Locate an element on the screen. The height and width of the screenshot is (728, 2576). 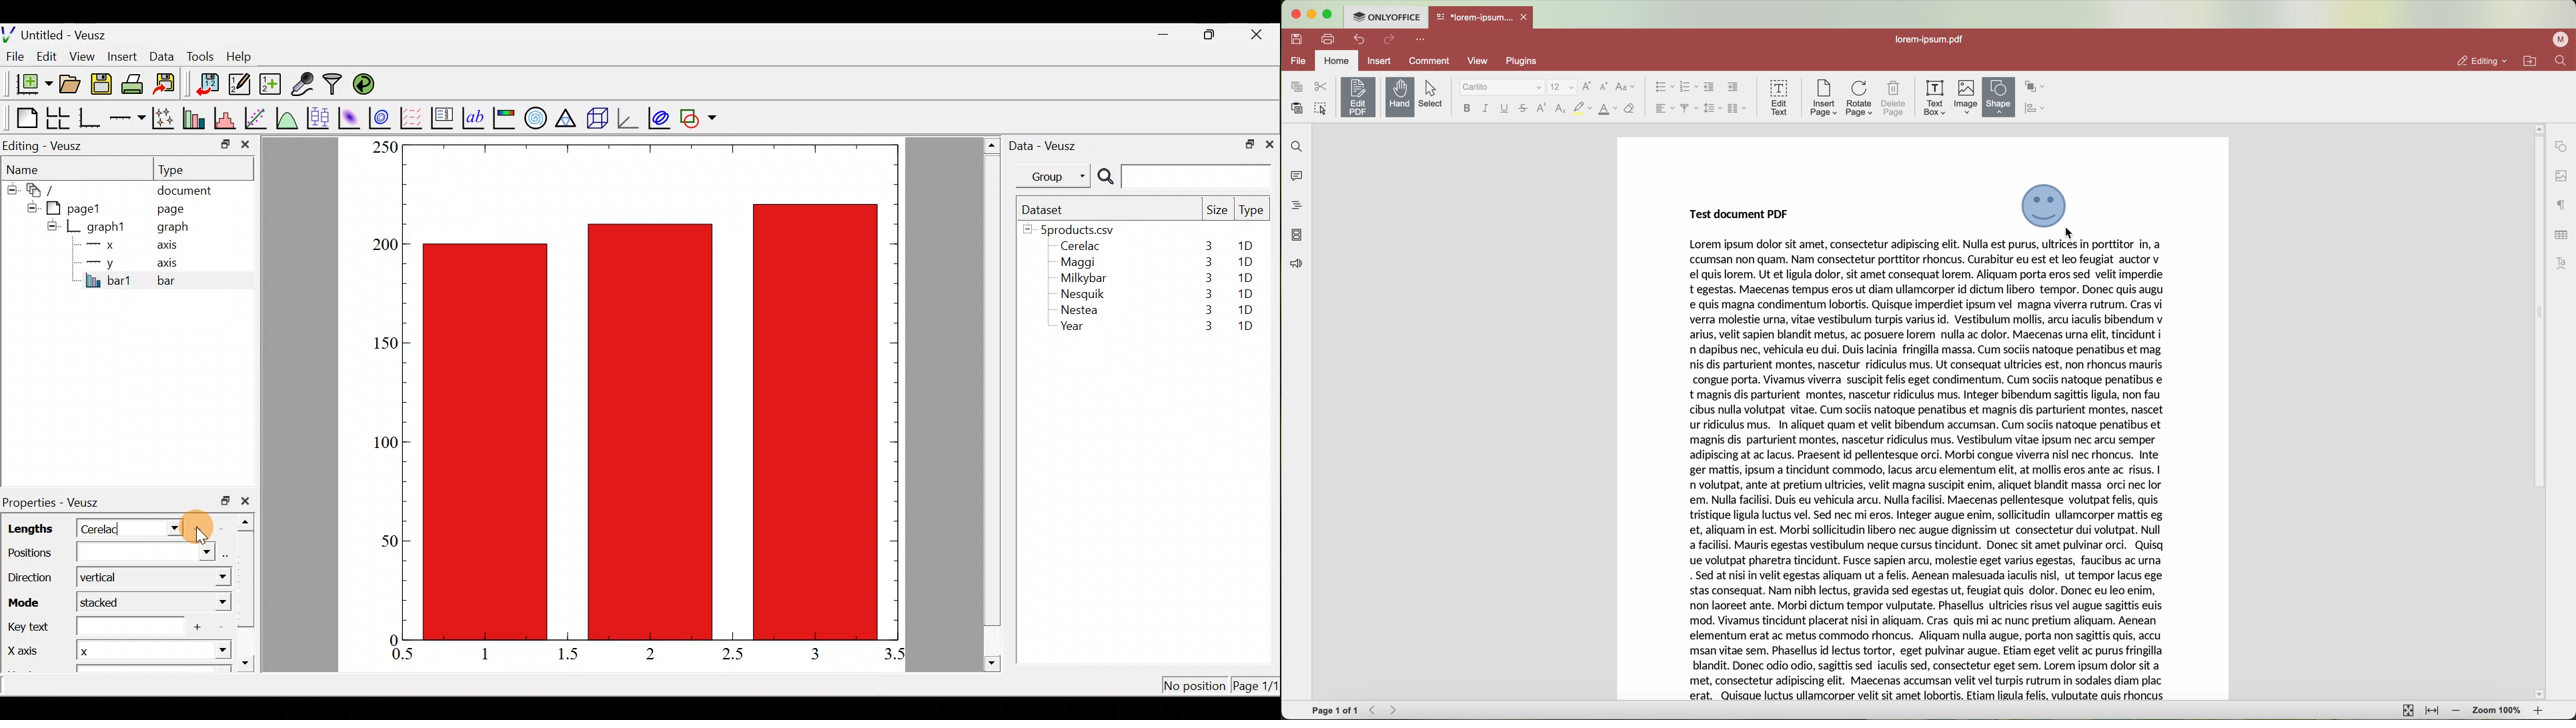
hide is located at coordinates (29, 206).